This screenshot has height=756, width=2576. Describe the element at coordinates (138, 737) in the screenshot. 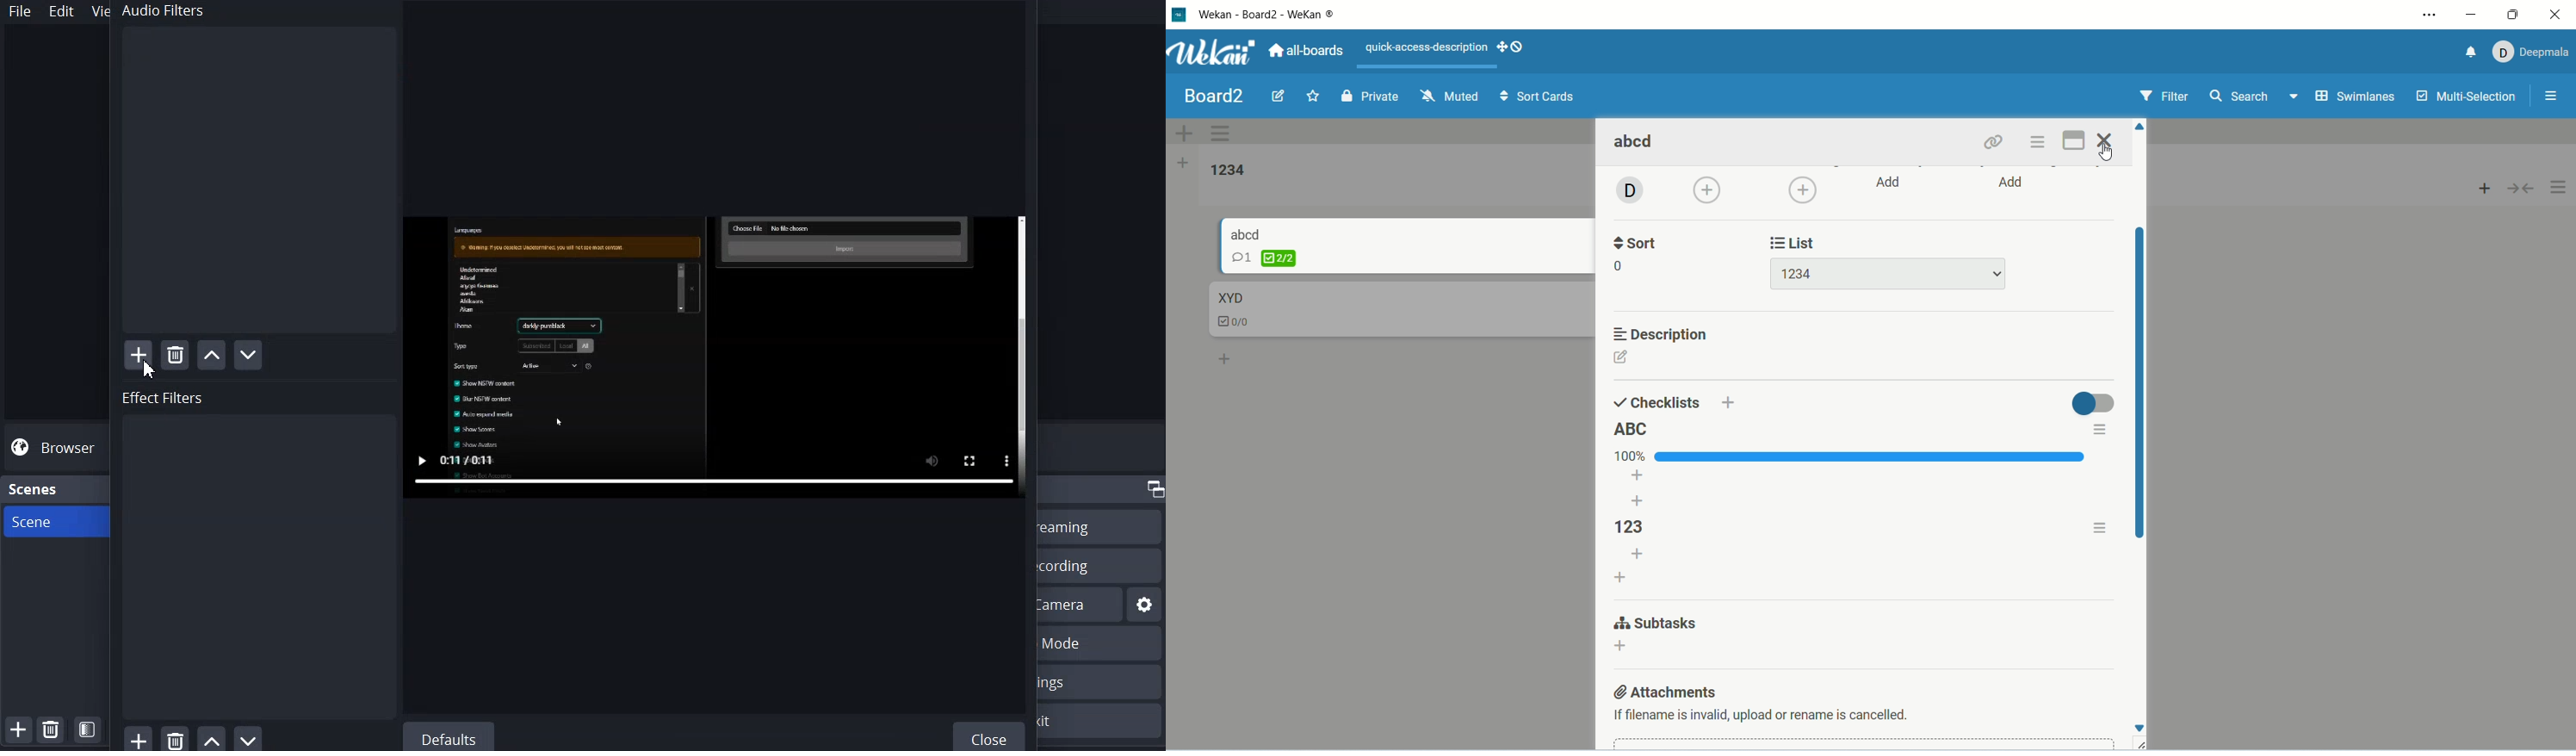

I see `Add Filter` at that location.